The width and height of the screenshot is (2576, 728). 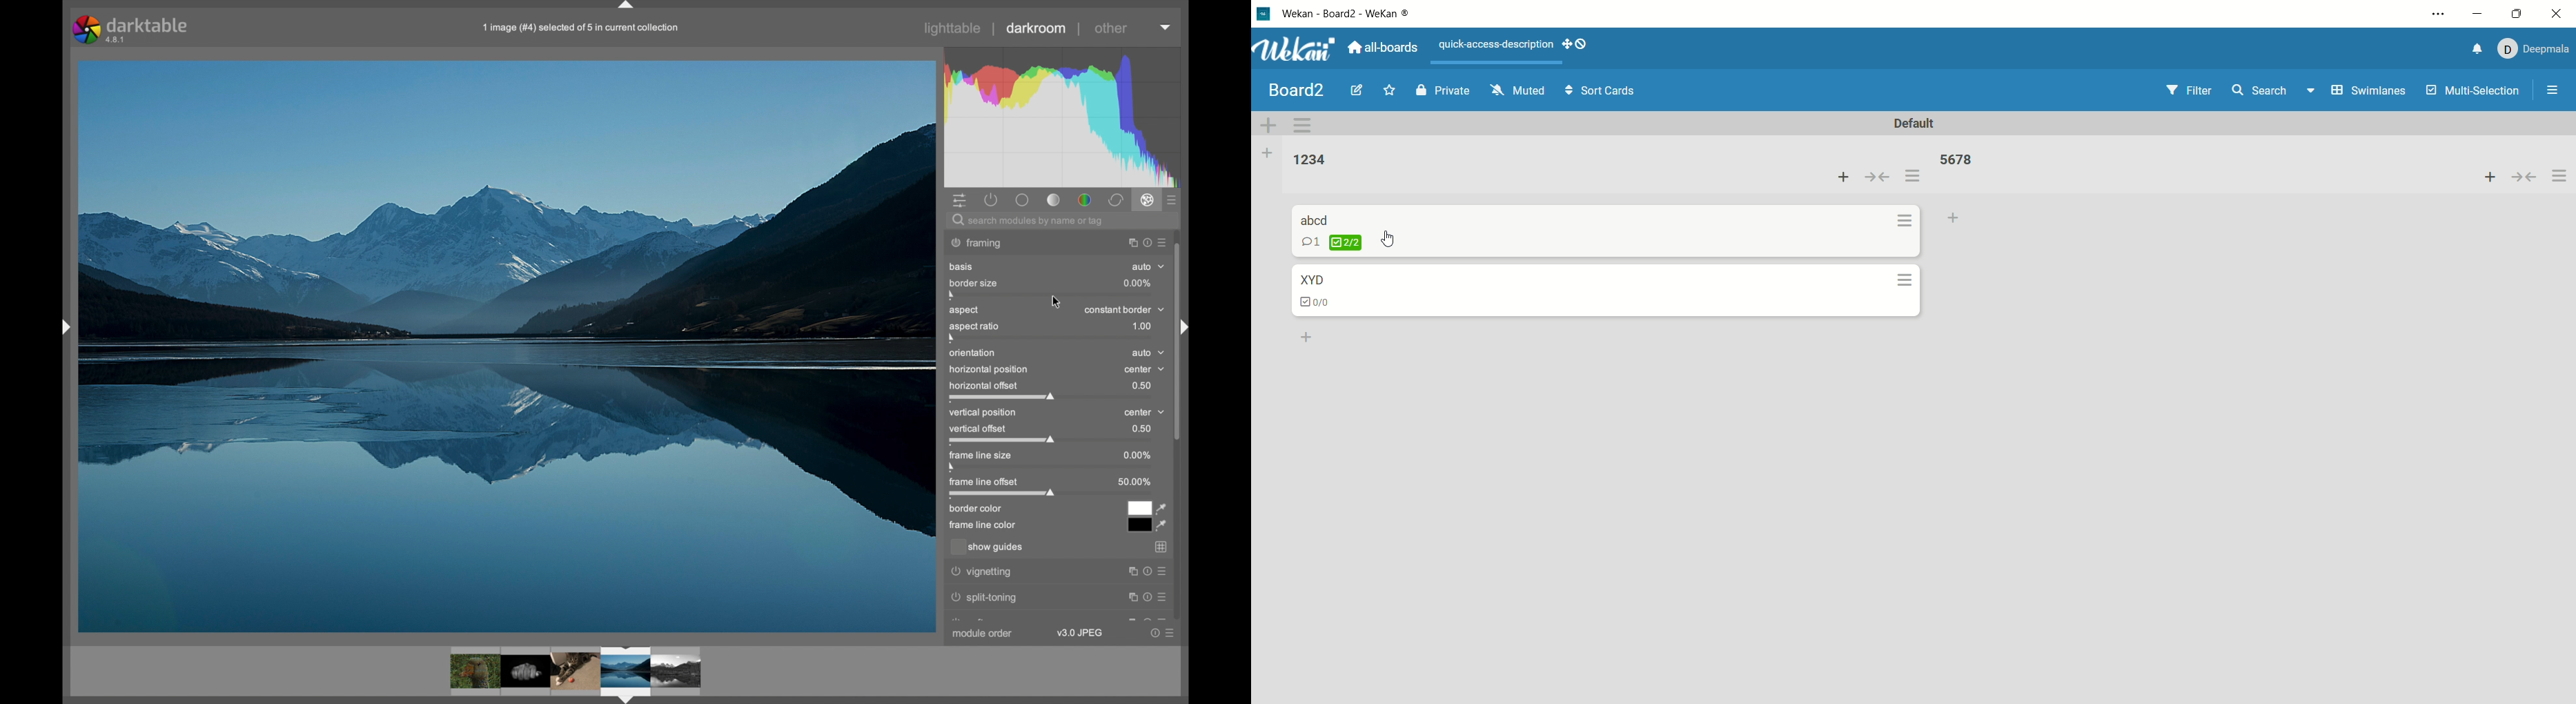 I want to click on 0%, so click(x=1137, y=456).